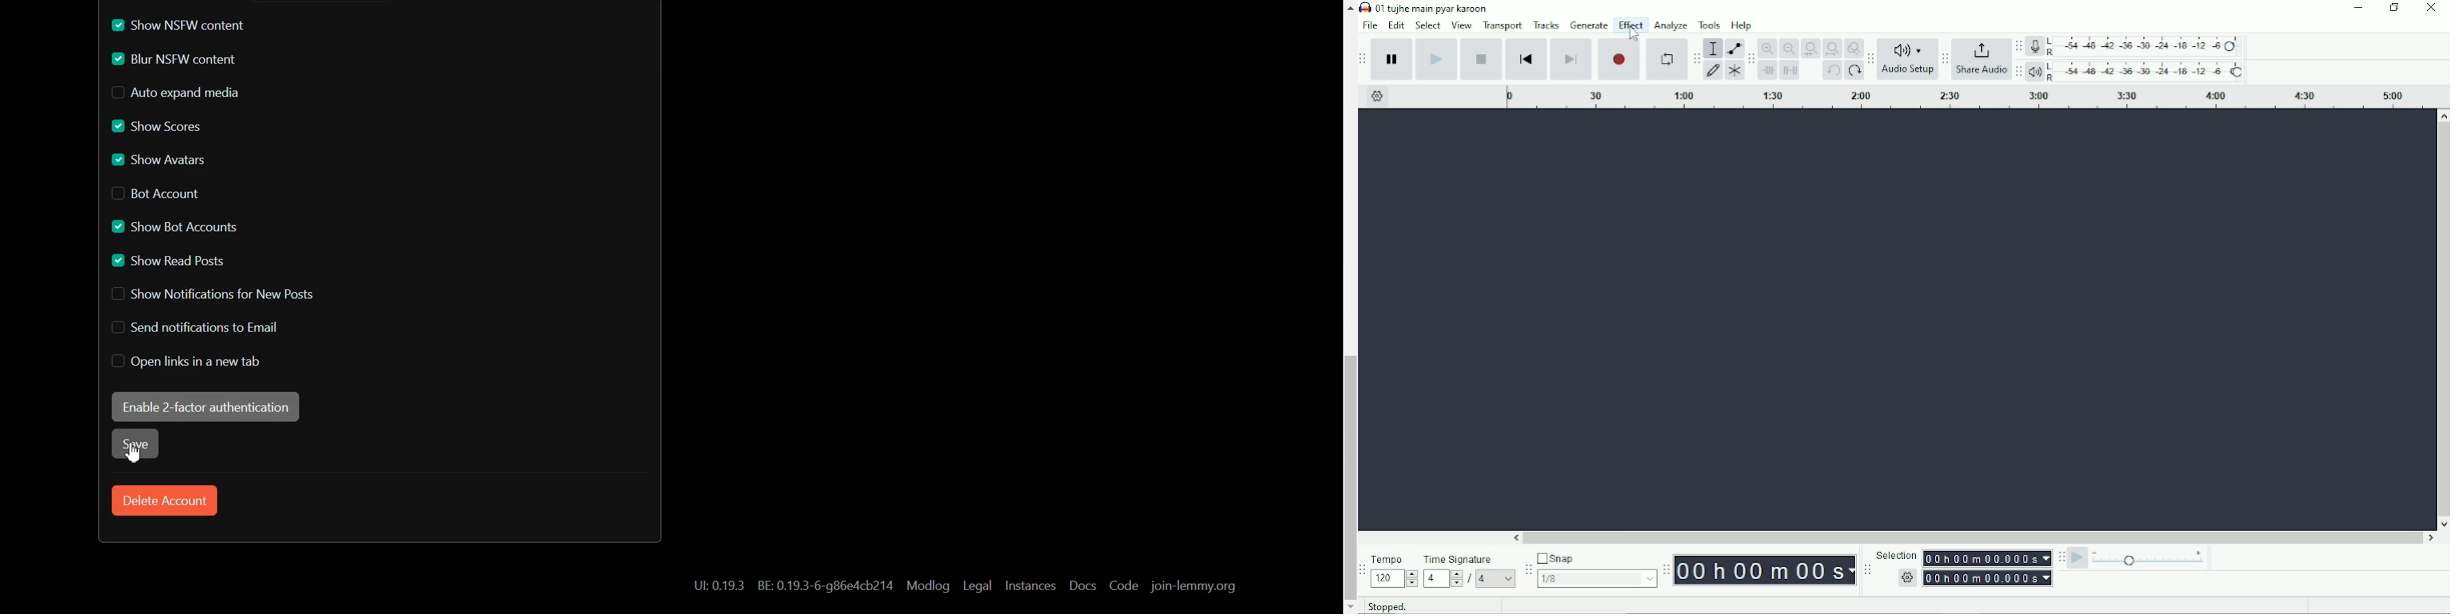  What do you see at coordinates (1501, 26) in the screenshot?
I see `Transport` at bounding box center [1501, 26].